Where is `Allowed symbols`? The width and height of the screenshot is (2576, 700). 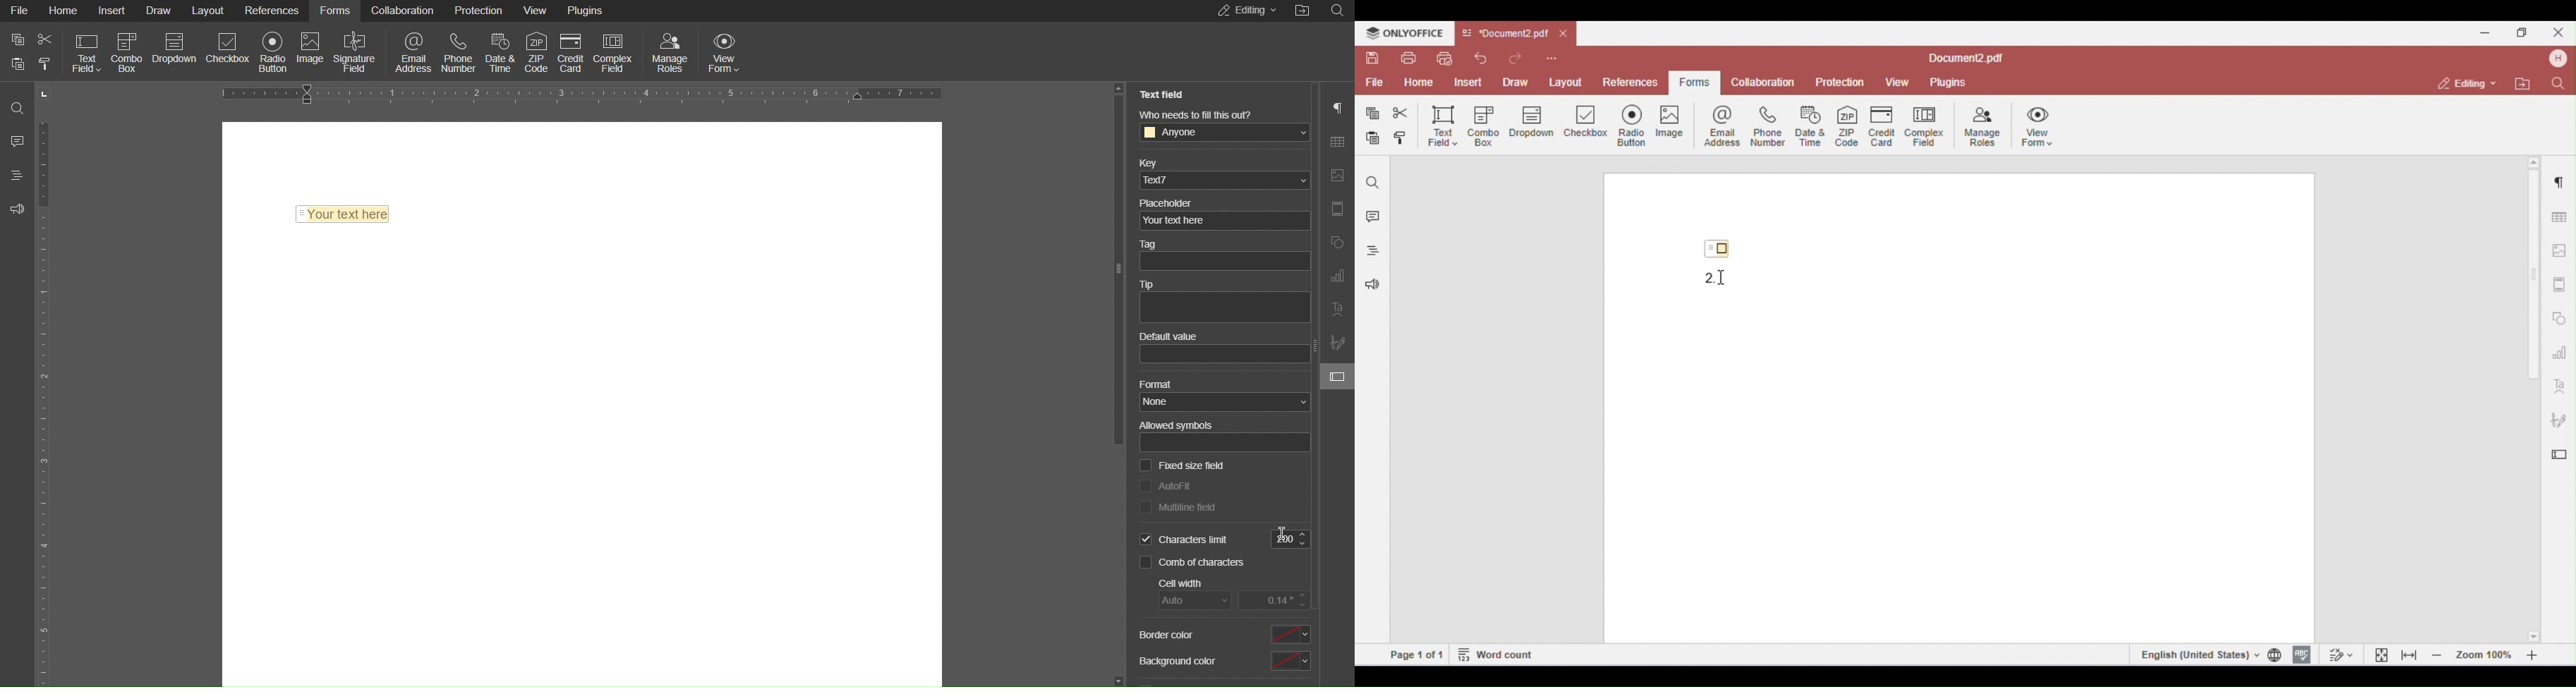
Allowed symbols is located at coordinates (1223, 437).